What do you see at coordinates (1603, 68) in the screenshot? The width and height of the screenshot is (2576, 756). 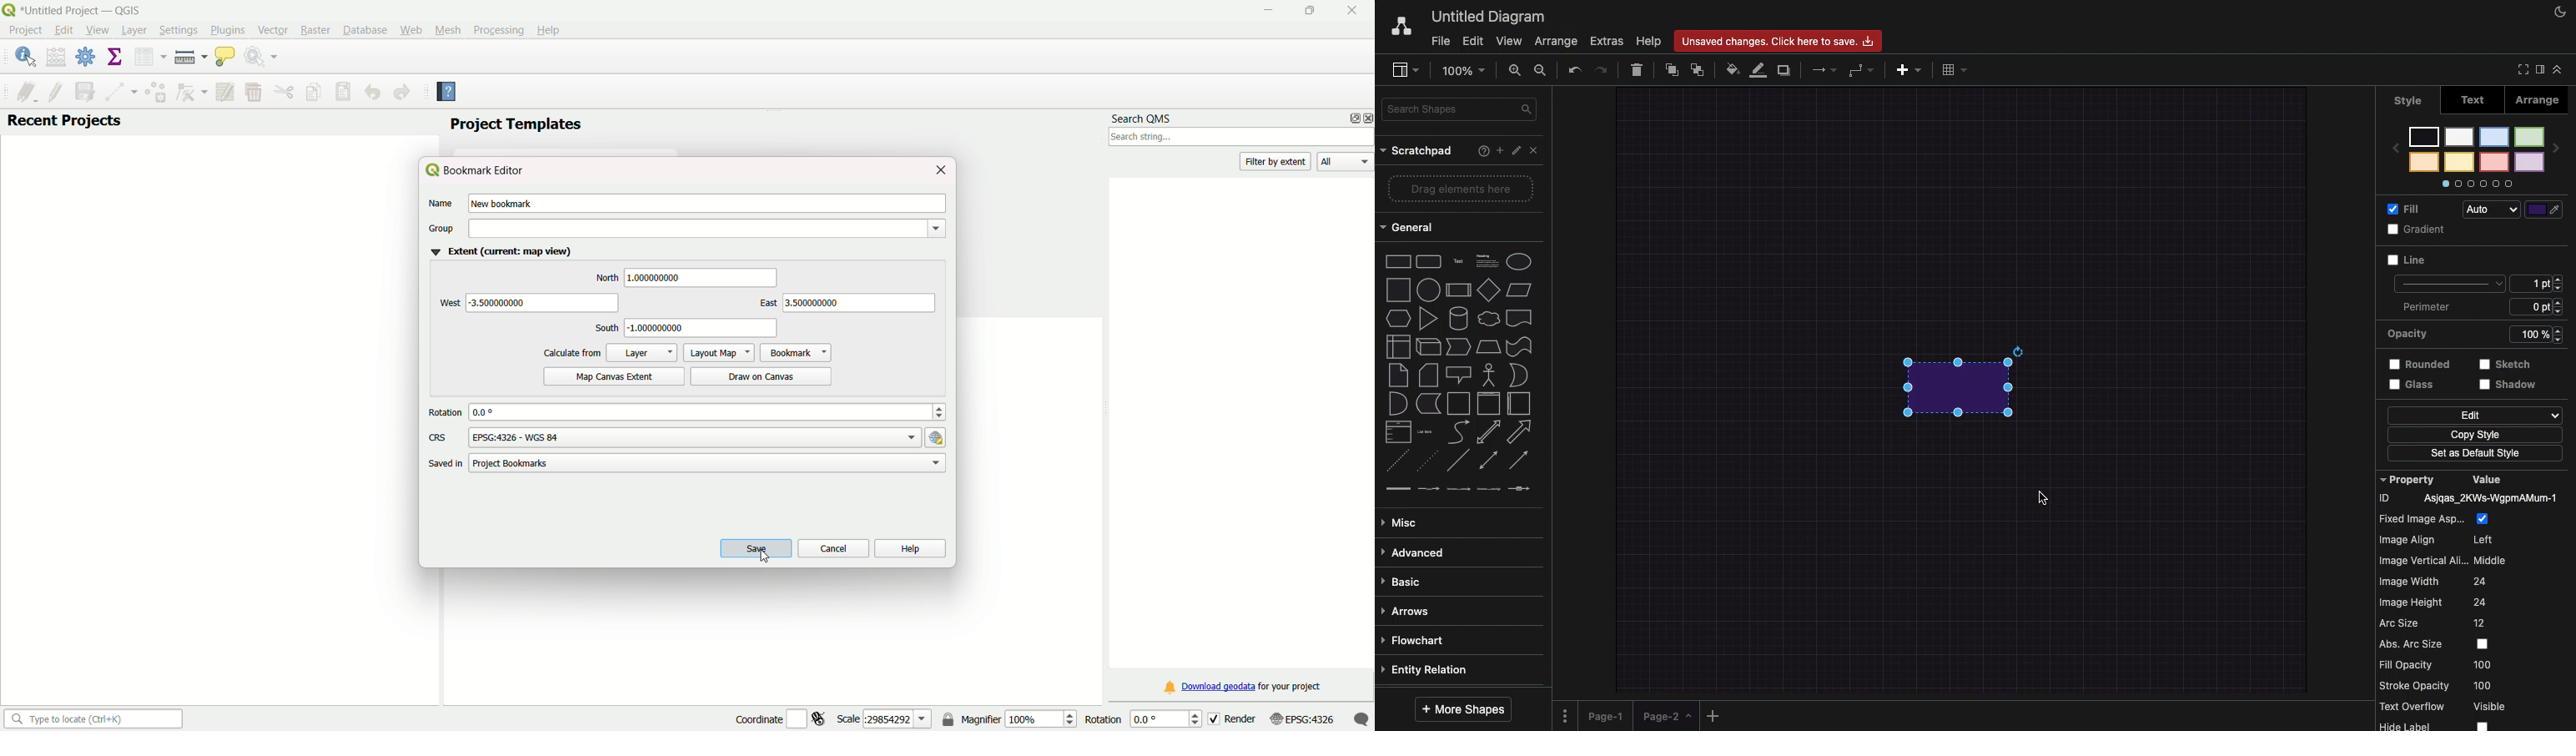 I see `Redo` at bounding box center [1603, 68].